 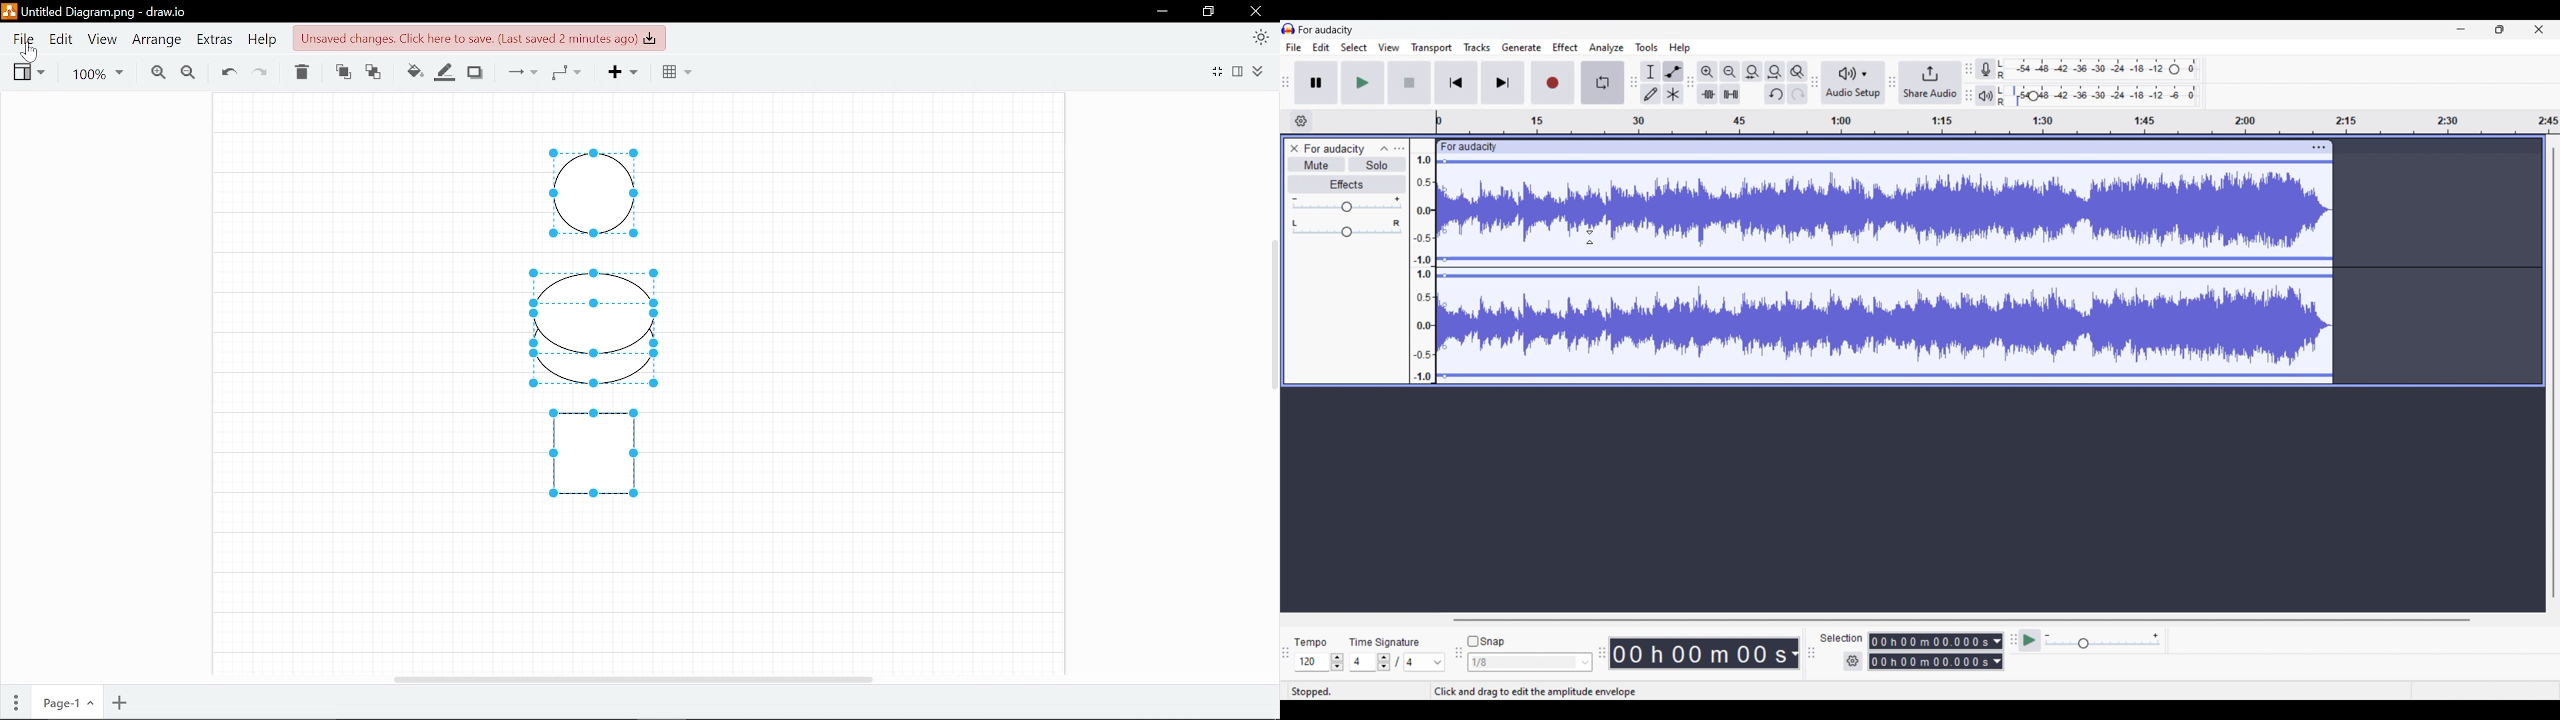 What do you see at coordinates (1794, 654) in the screenshot?
I see `Duration measurement options` at bounding box center [1794, 654].